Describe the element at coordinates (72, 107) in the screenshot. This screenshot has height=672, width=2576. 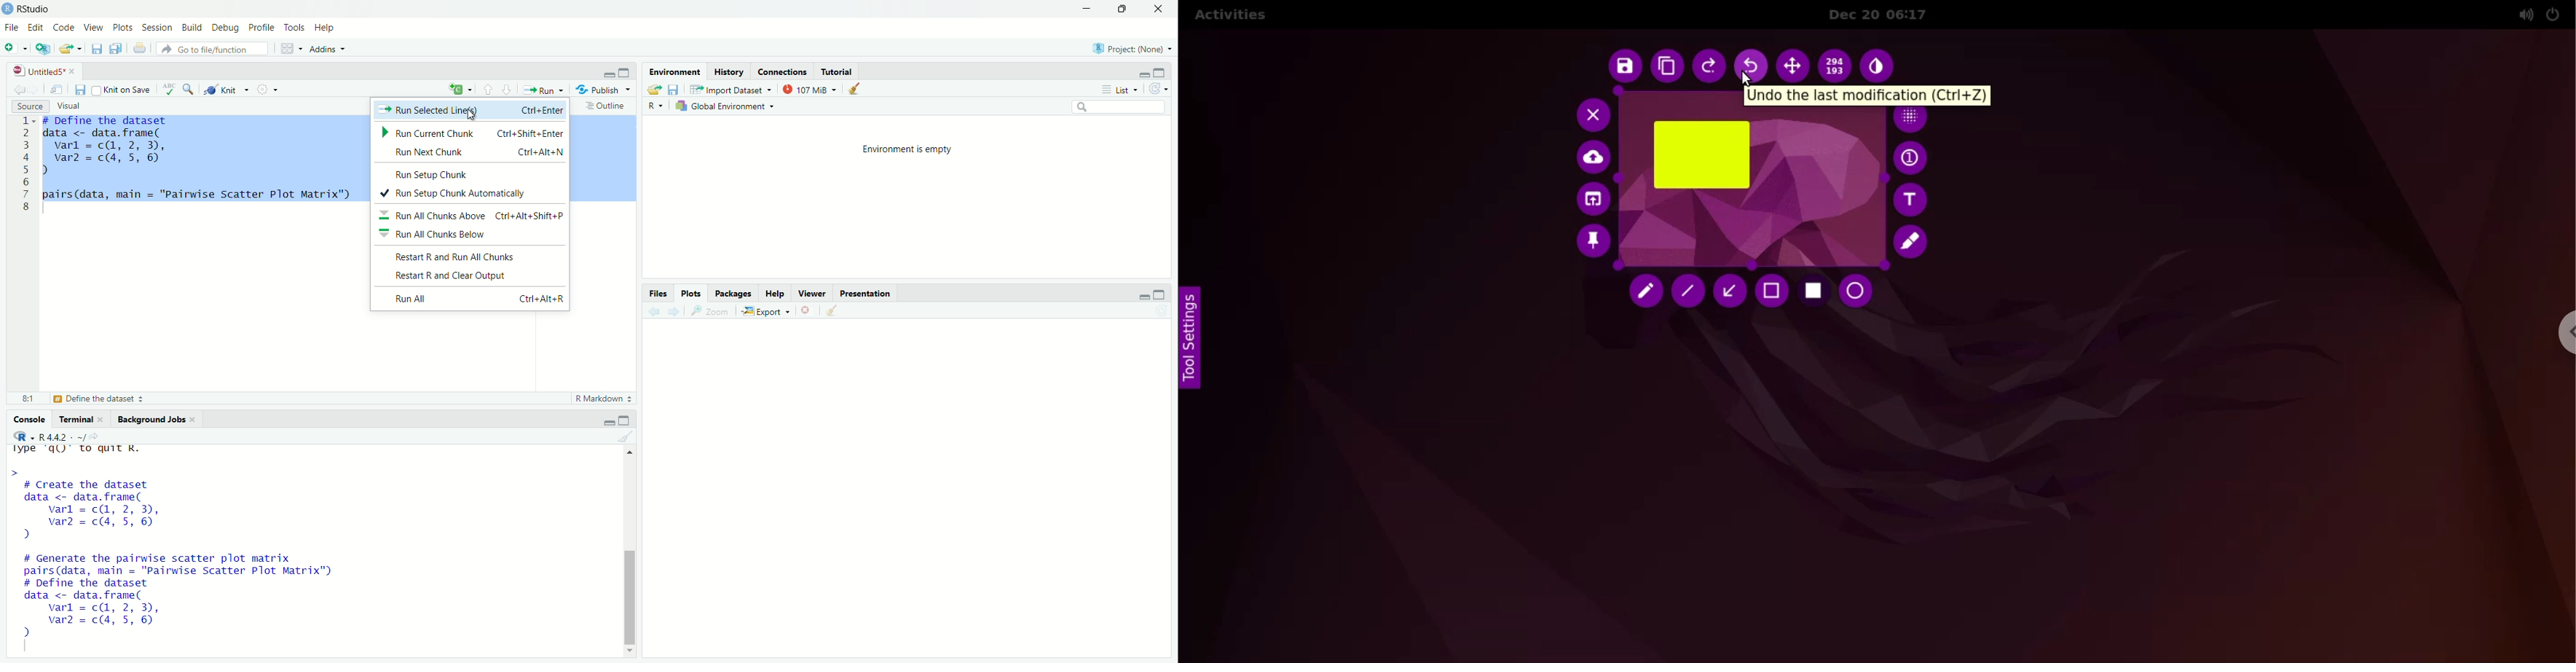
I see `Visual` at that location.